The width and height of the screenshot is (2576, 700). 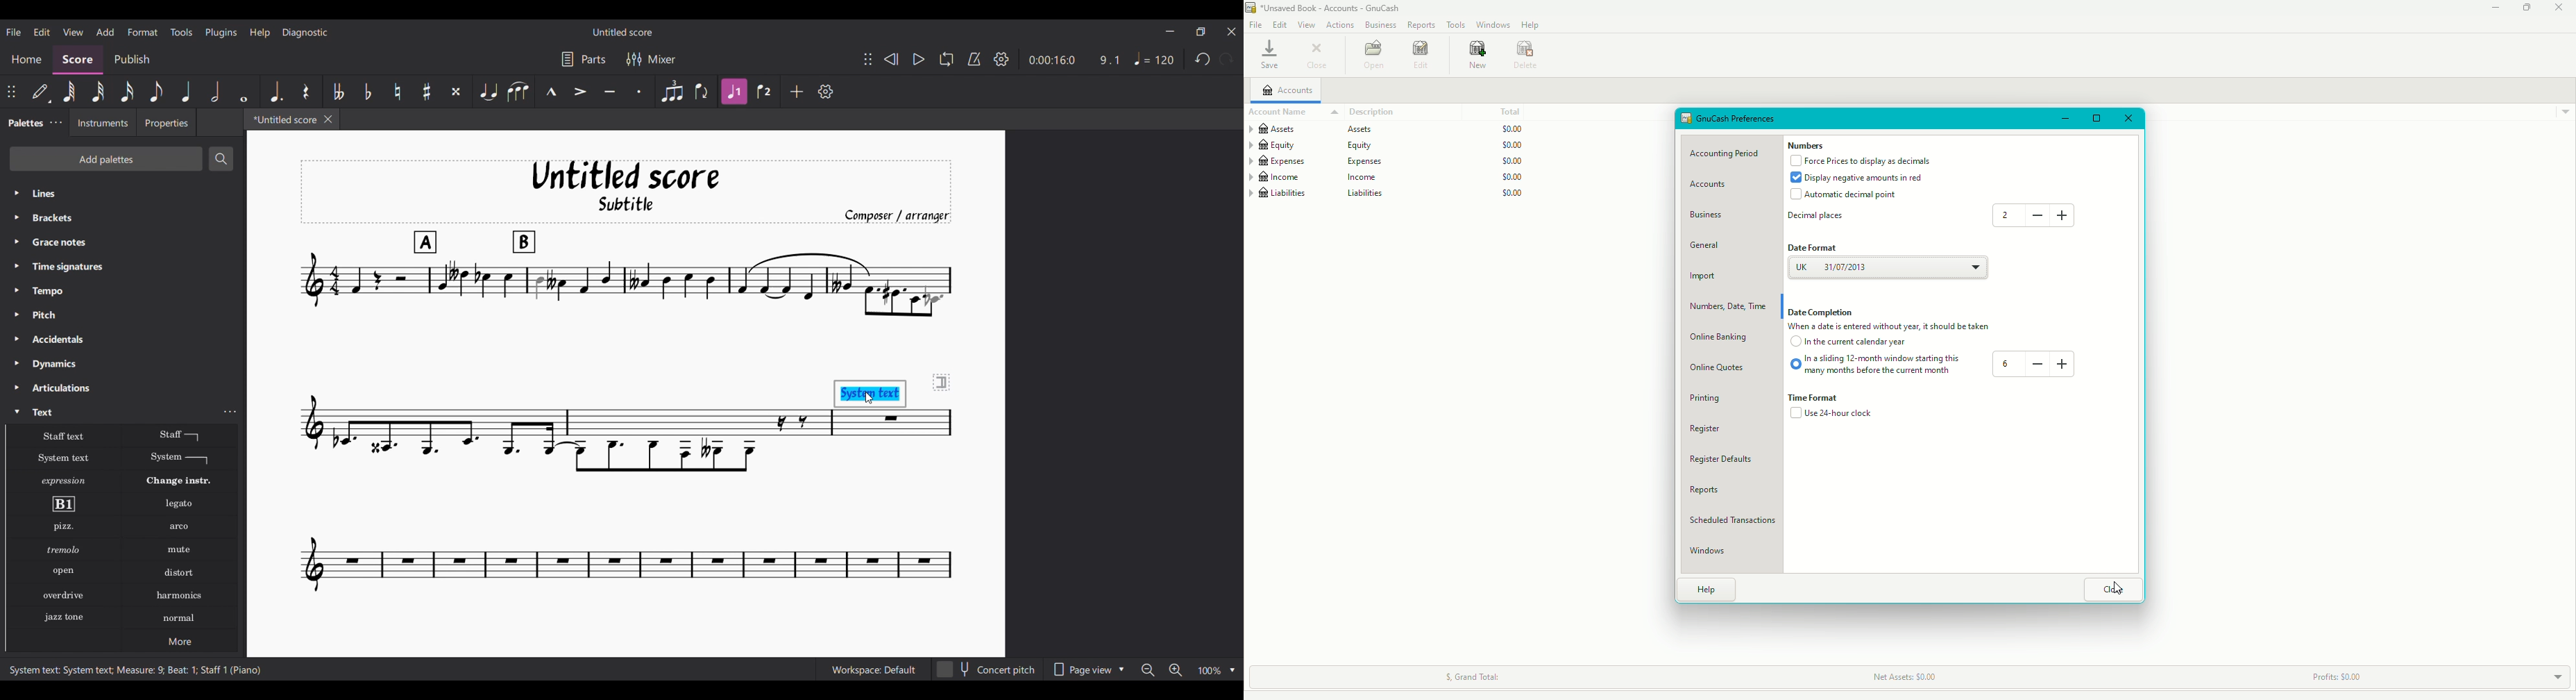 What do you see at coordinates (328, 119) in the screenshot?
I see `Close tab` at bounding box center [328, 119].